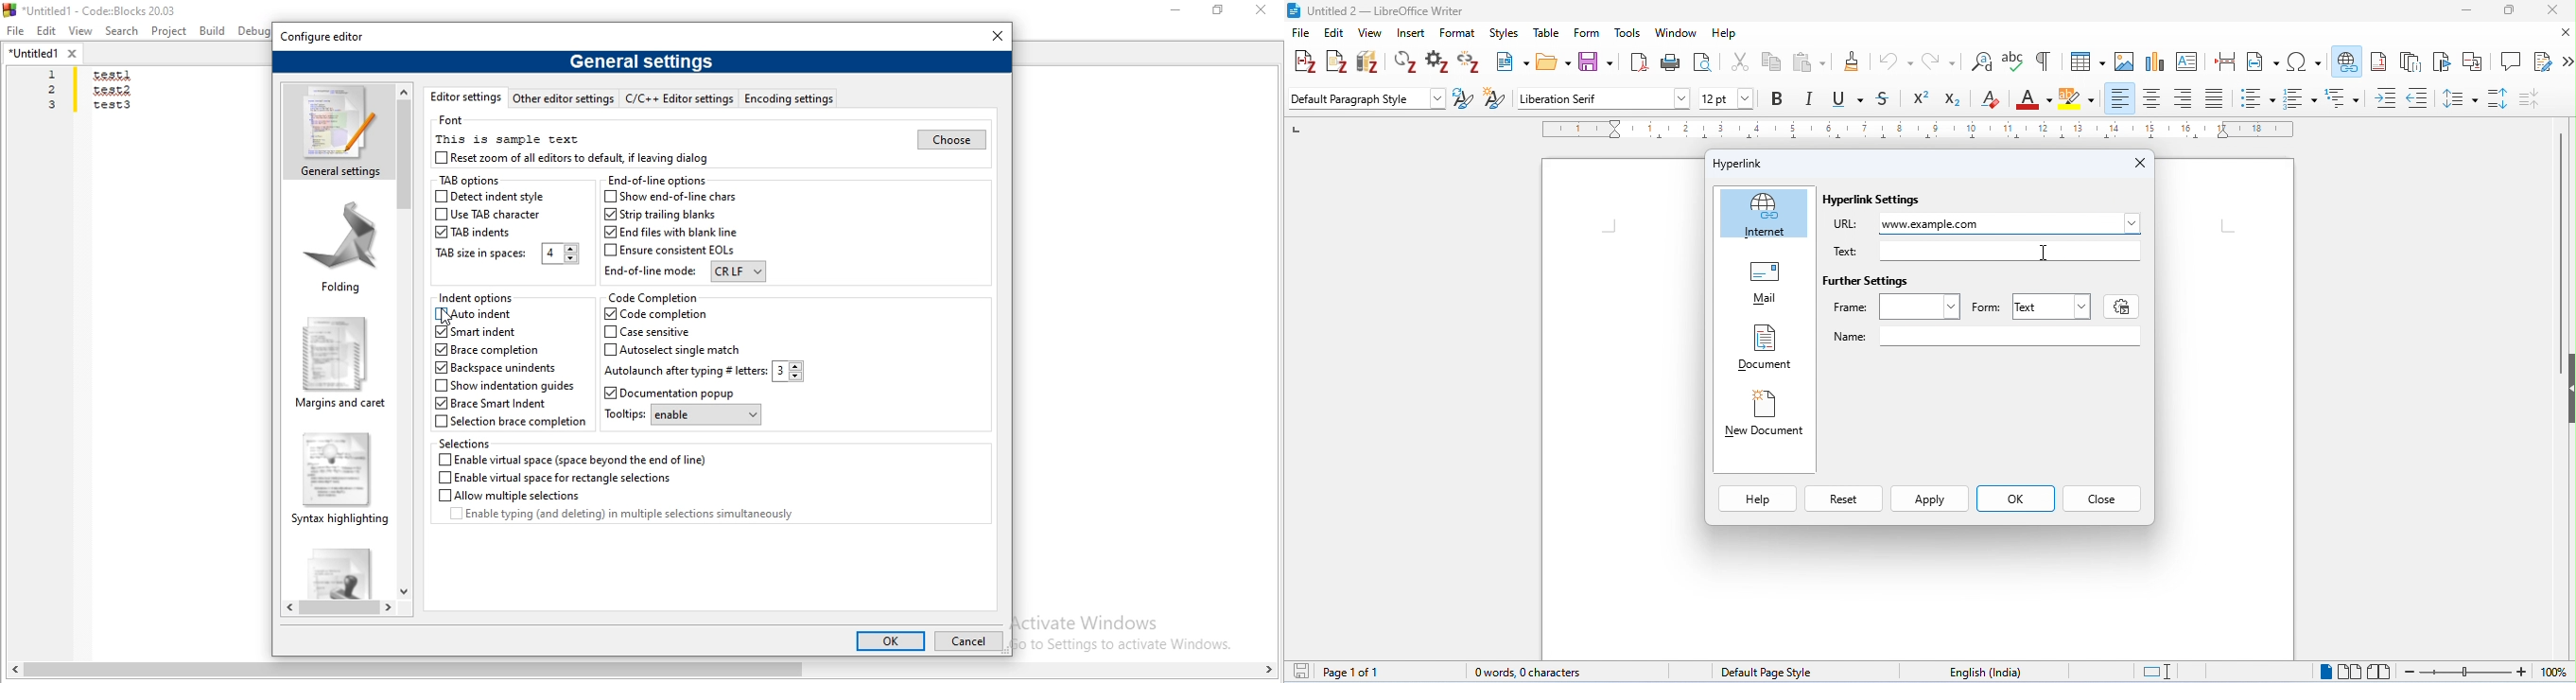 Image resolution: width=2576 pixels, height=700 pixels. What do you see at coordinates (1982, 61) in the screenshot?
I see `find and replace` at bounding box center [1982, 61].